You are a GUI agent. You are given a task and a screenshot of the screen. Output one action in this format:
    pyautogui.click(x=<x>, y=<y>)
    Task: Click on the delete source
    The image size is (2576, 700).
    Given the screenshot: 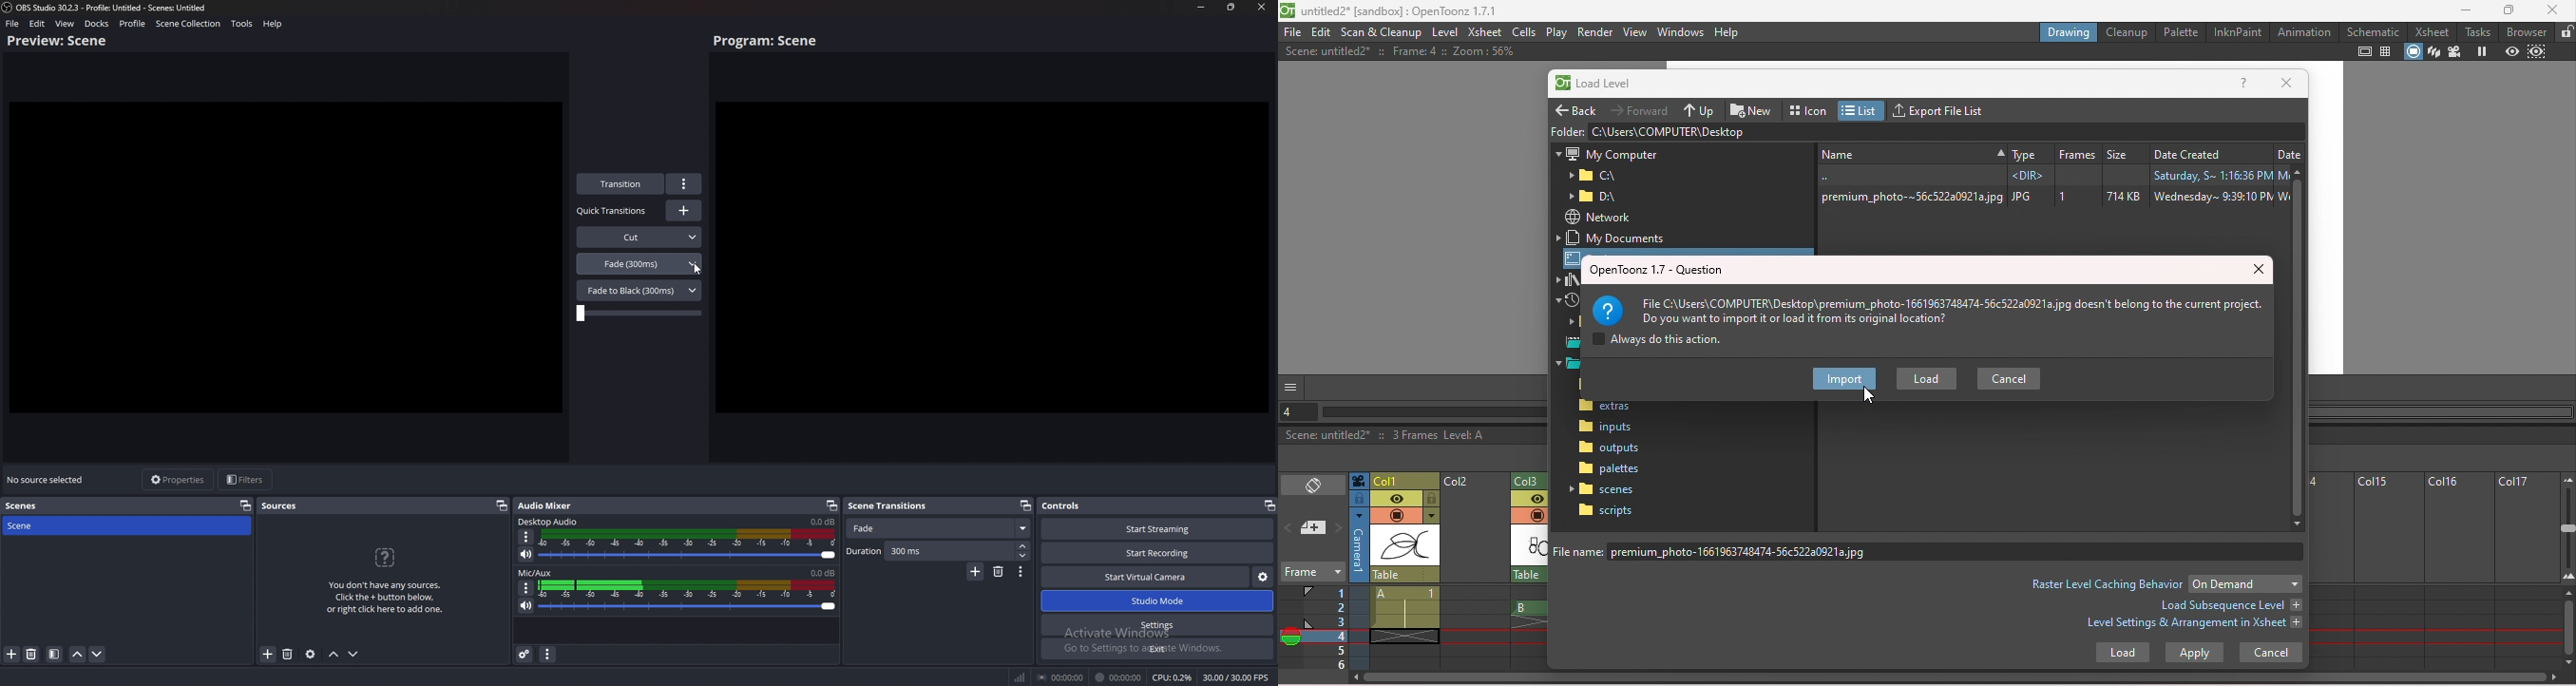 What is the action you would take?
    pyautogui.click(x=31, y=655)
    